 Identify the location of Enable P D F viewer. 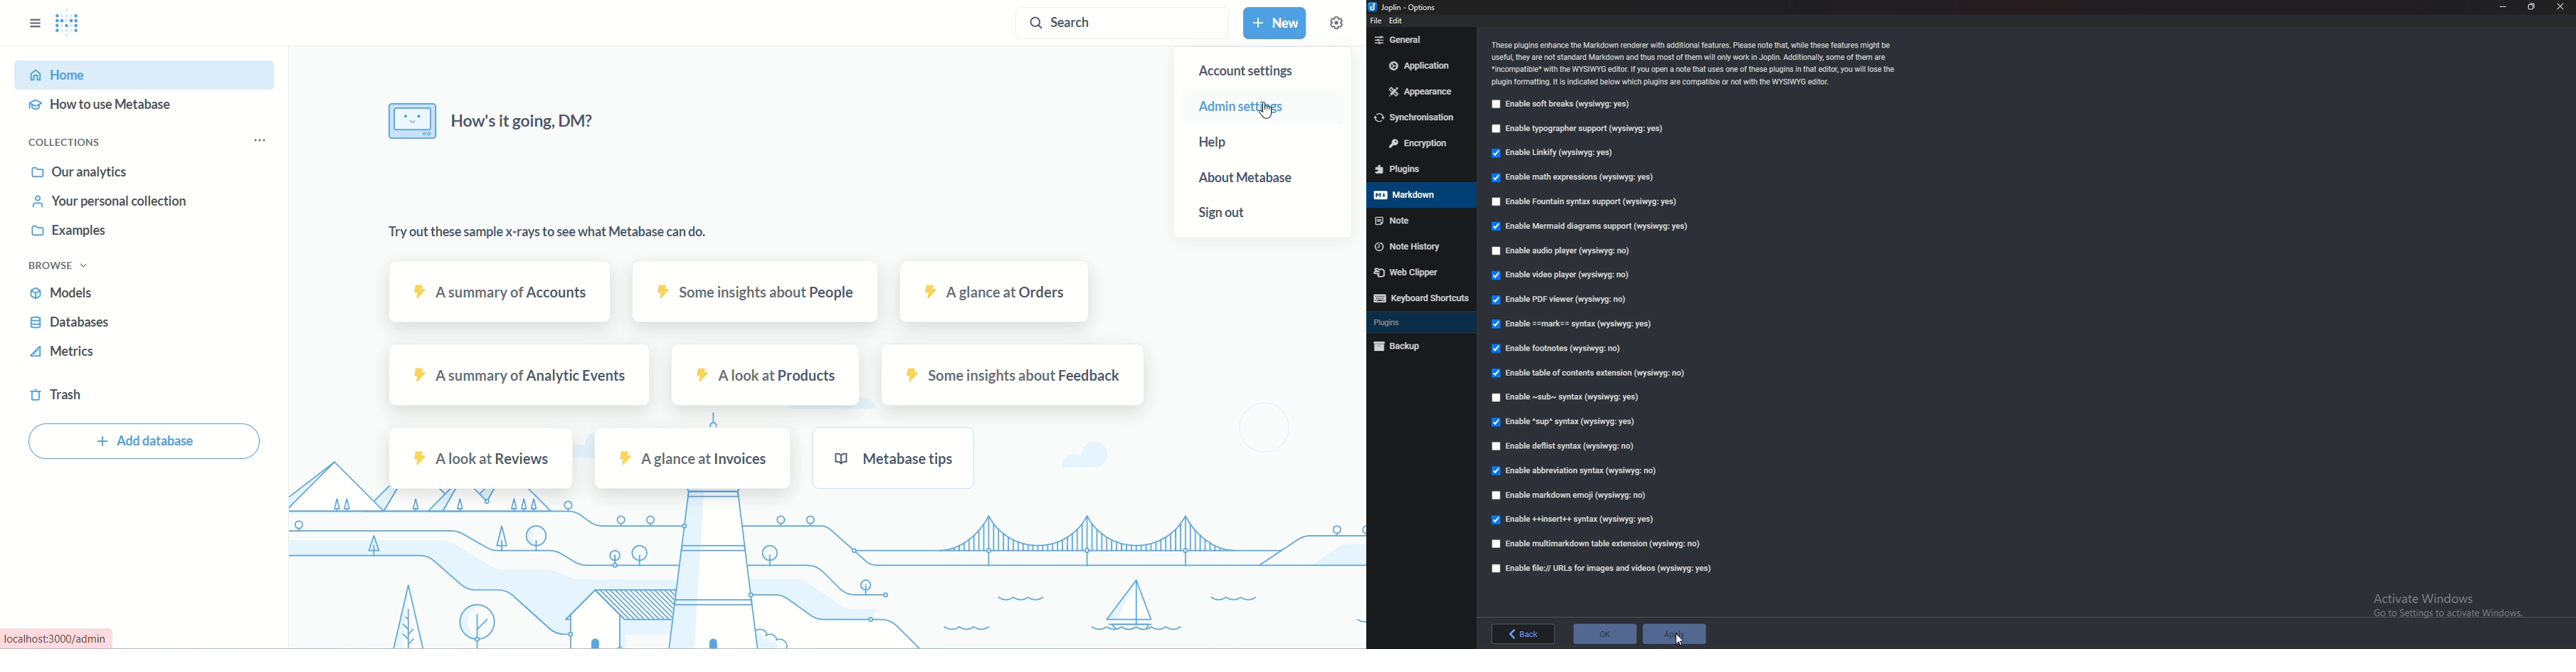
(1563, 301).